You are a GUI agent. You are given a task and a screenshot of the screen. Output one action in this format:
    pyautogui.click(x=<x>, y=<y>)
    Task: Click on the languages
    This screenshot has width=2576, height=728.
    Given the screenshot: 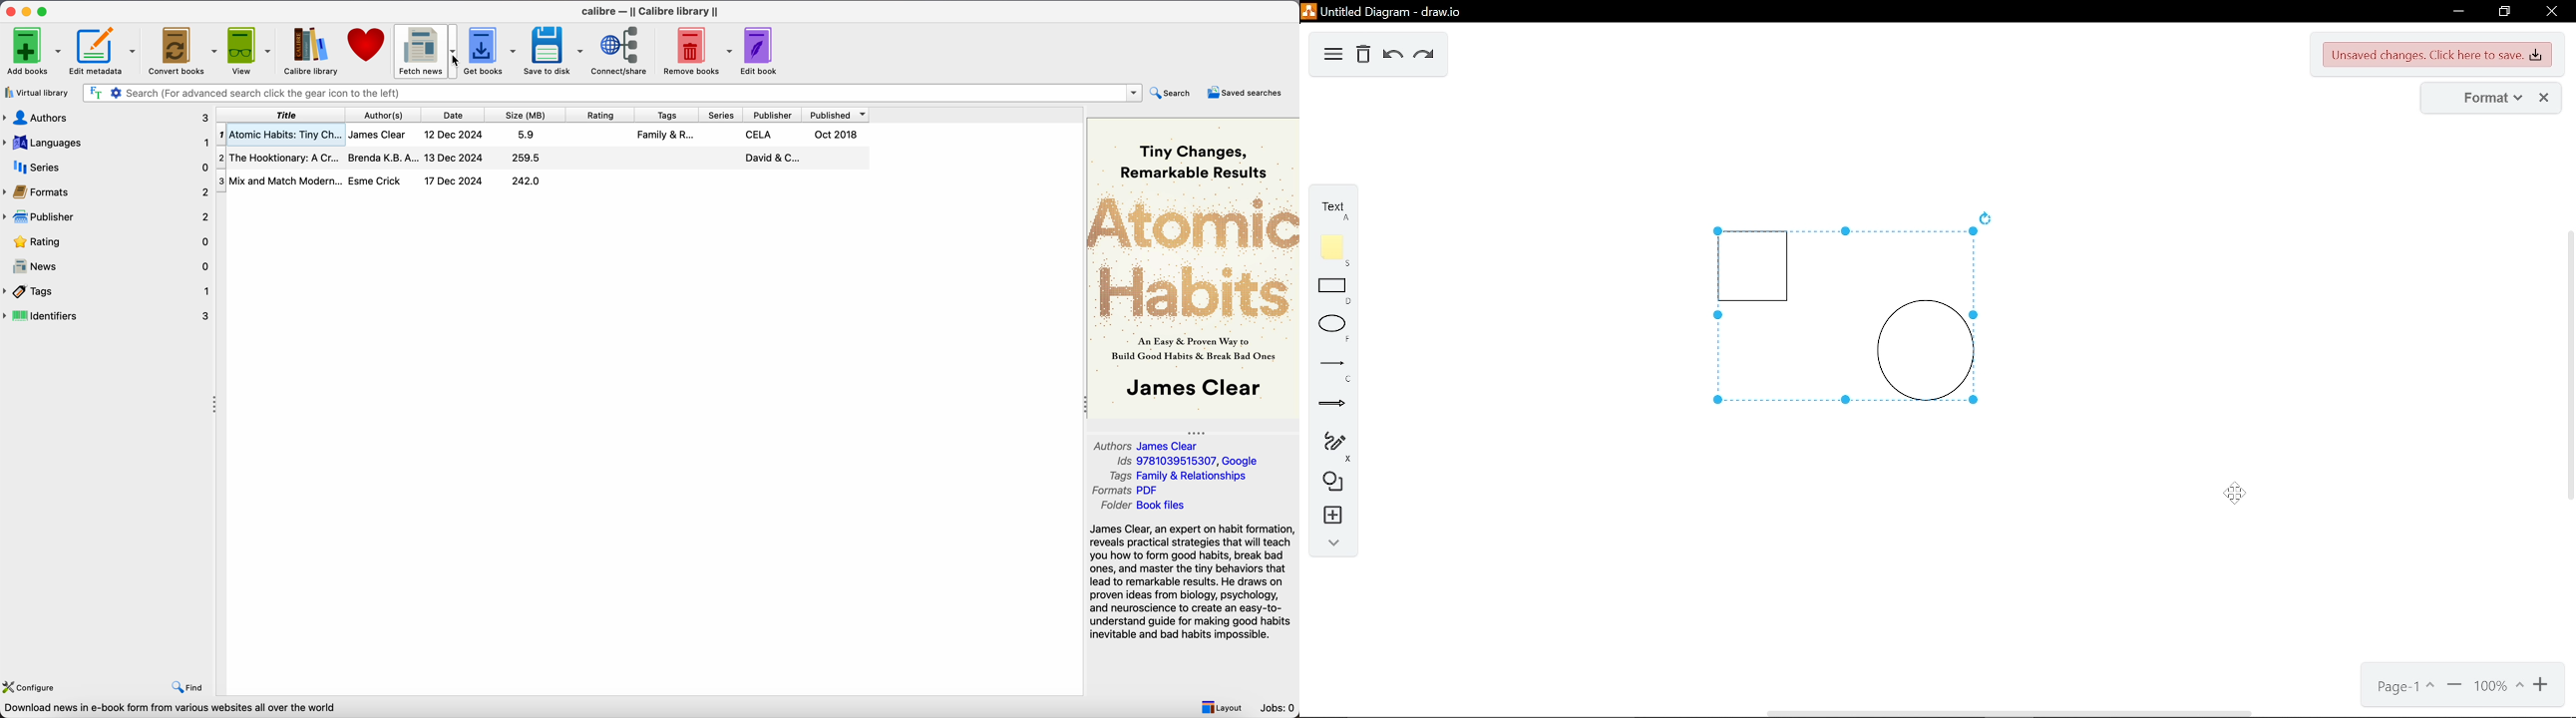 What is the action you would take?
    pyautogui.click(x=107, y=143)
    